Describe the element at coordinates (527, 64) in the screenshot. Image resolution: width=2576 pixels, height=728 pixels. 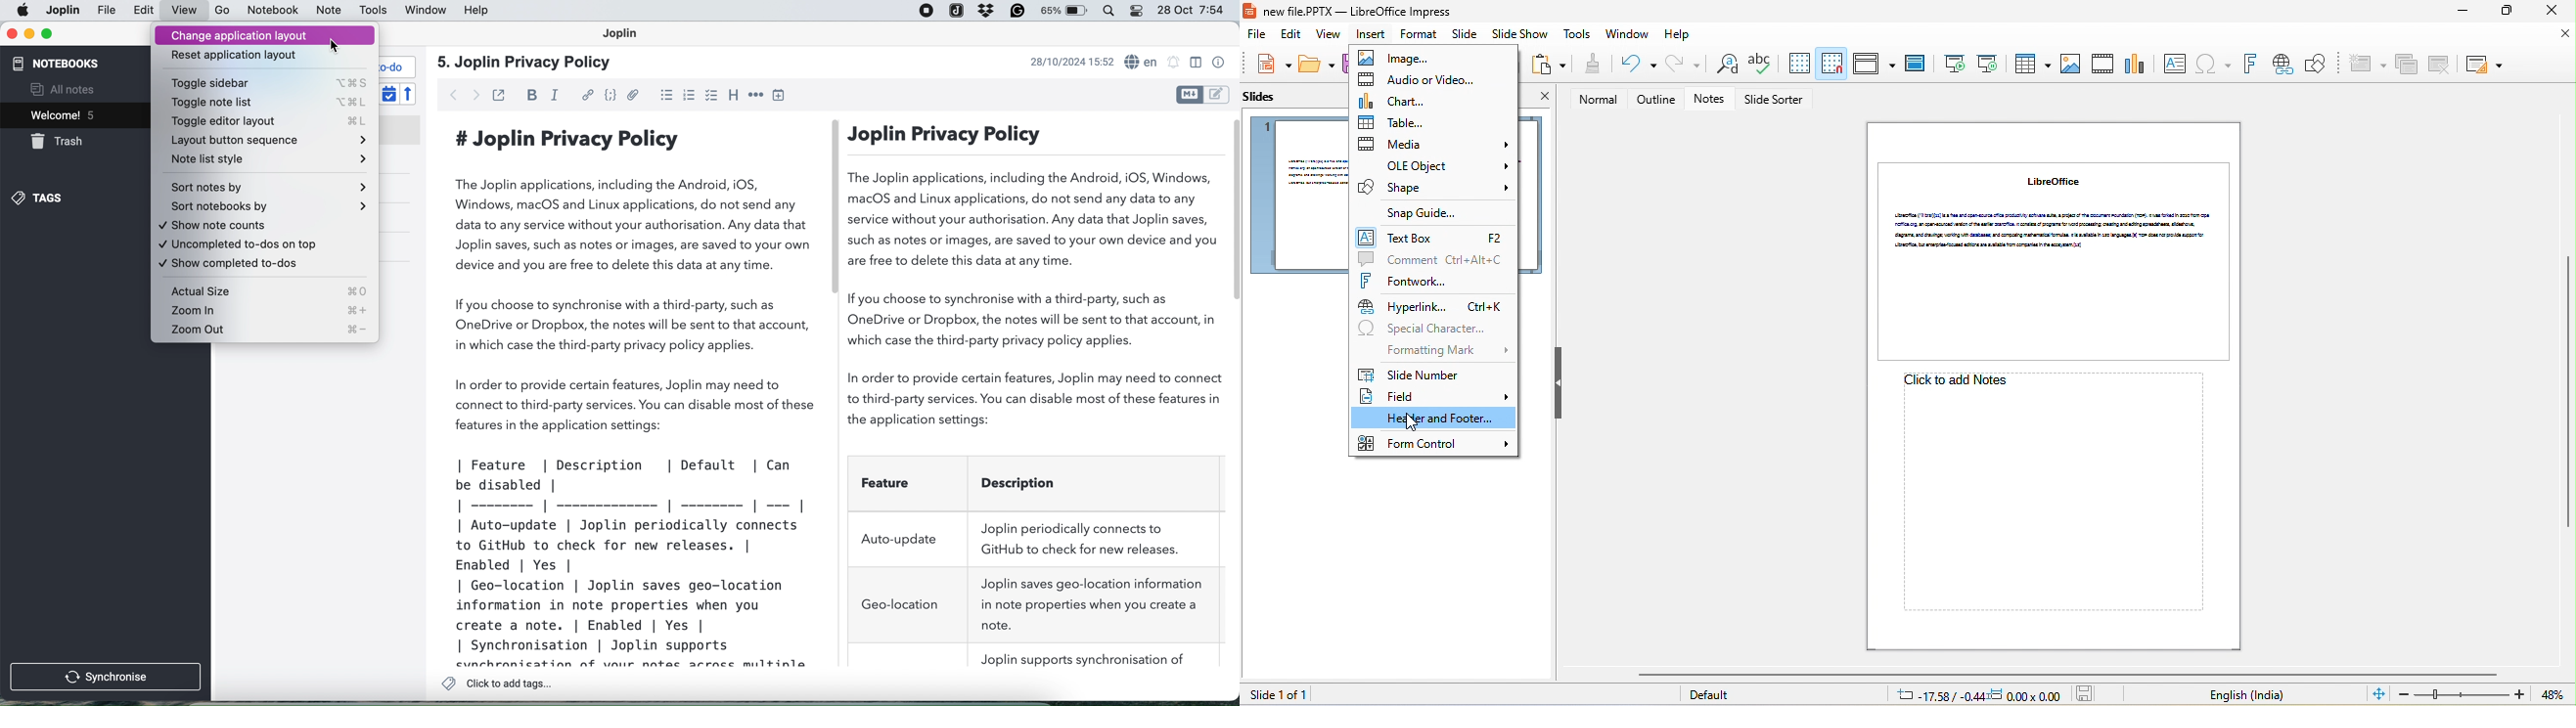
I see `5. Joplin Privacy Policy` at that location.